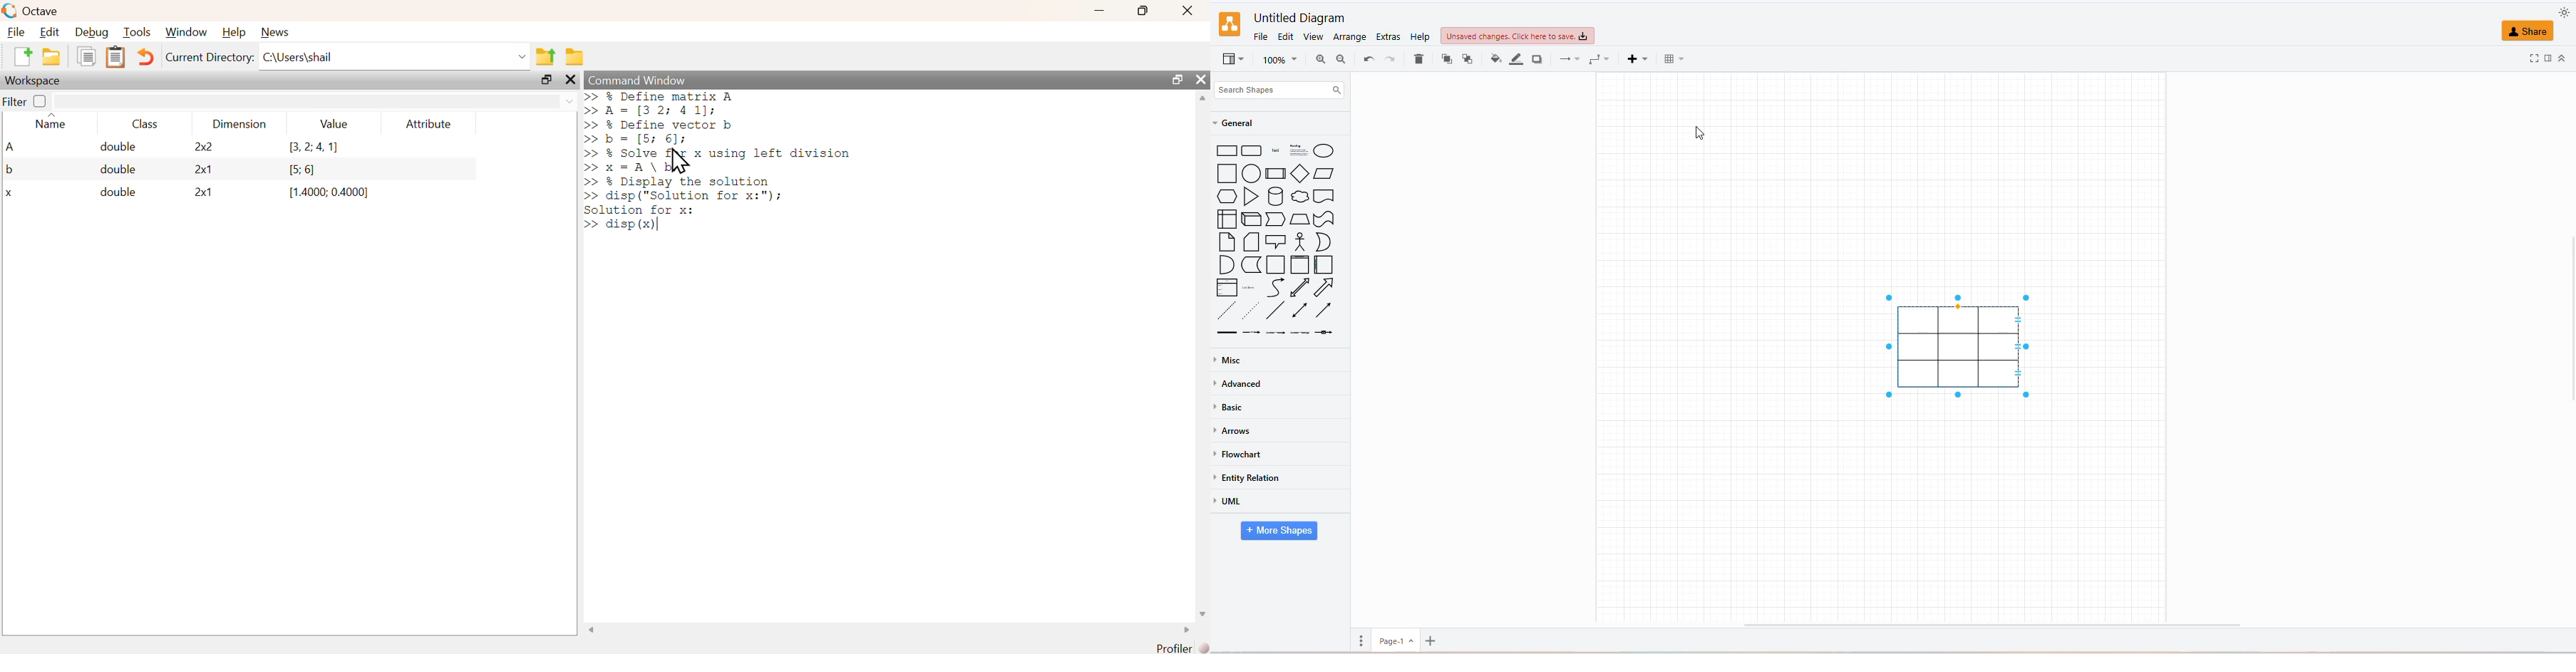 The height and width of the screenshot is (672, 2576). What do you see at coordinates (1231, 62) in the screenshot?
I see `view` at bounding box center [1231, 62].